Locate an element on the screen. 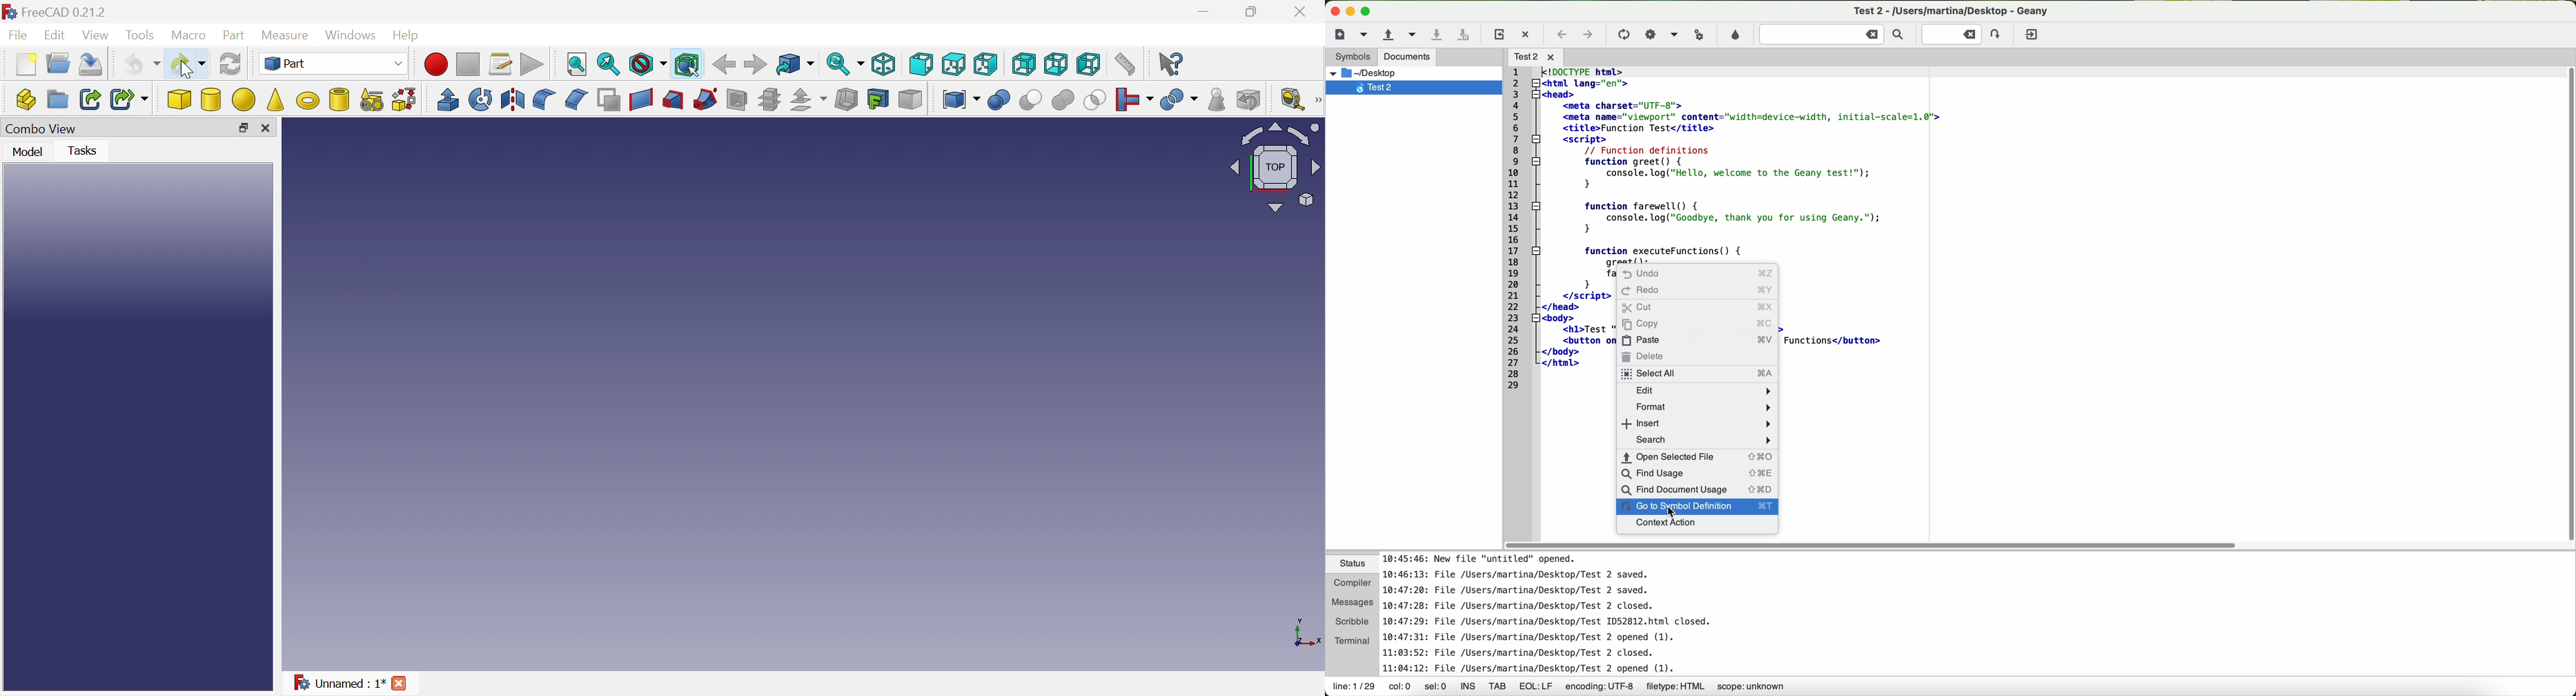 The height and width of the screenshot is (700, 2576). Cut is located at coordinates (1031, 101).